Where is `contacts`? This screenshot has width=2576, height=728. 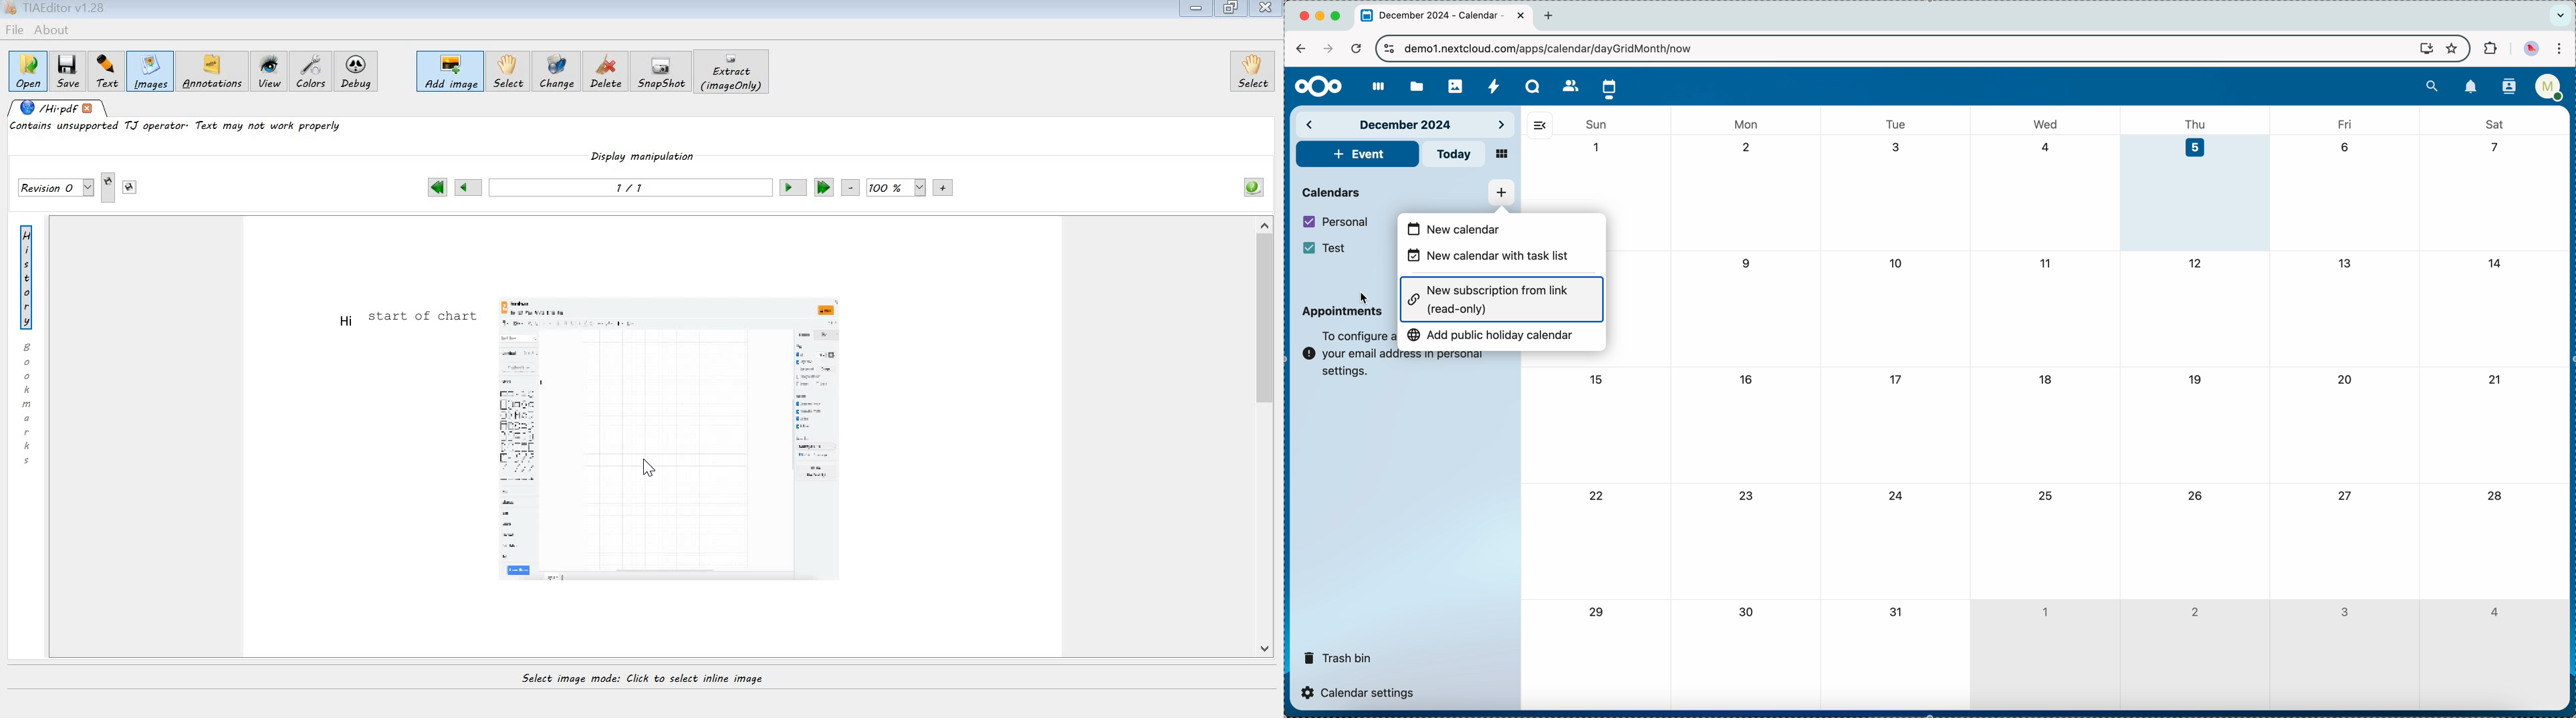 contacts is located at coordinates (2506, 88).